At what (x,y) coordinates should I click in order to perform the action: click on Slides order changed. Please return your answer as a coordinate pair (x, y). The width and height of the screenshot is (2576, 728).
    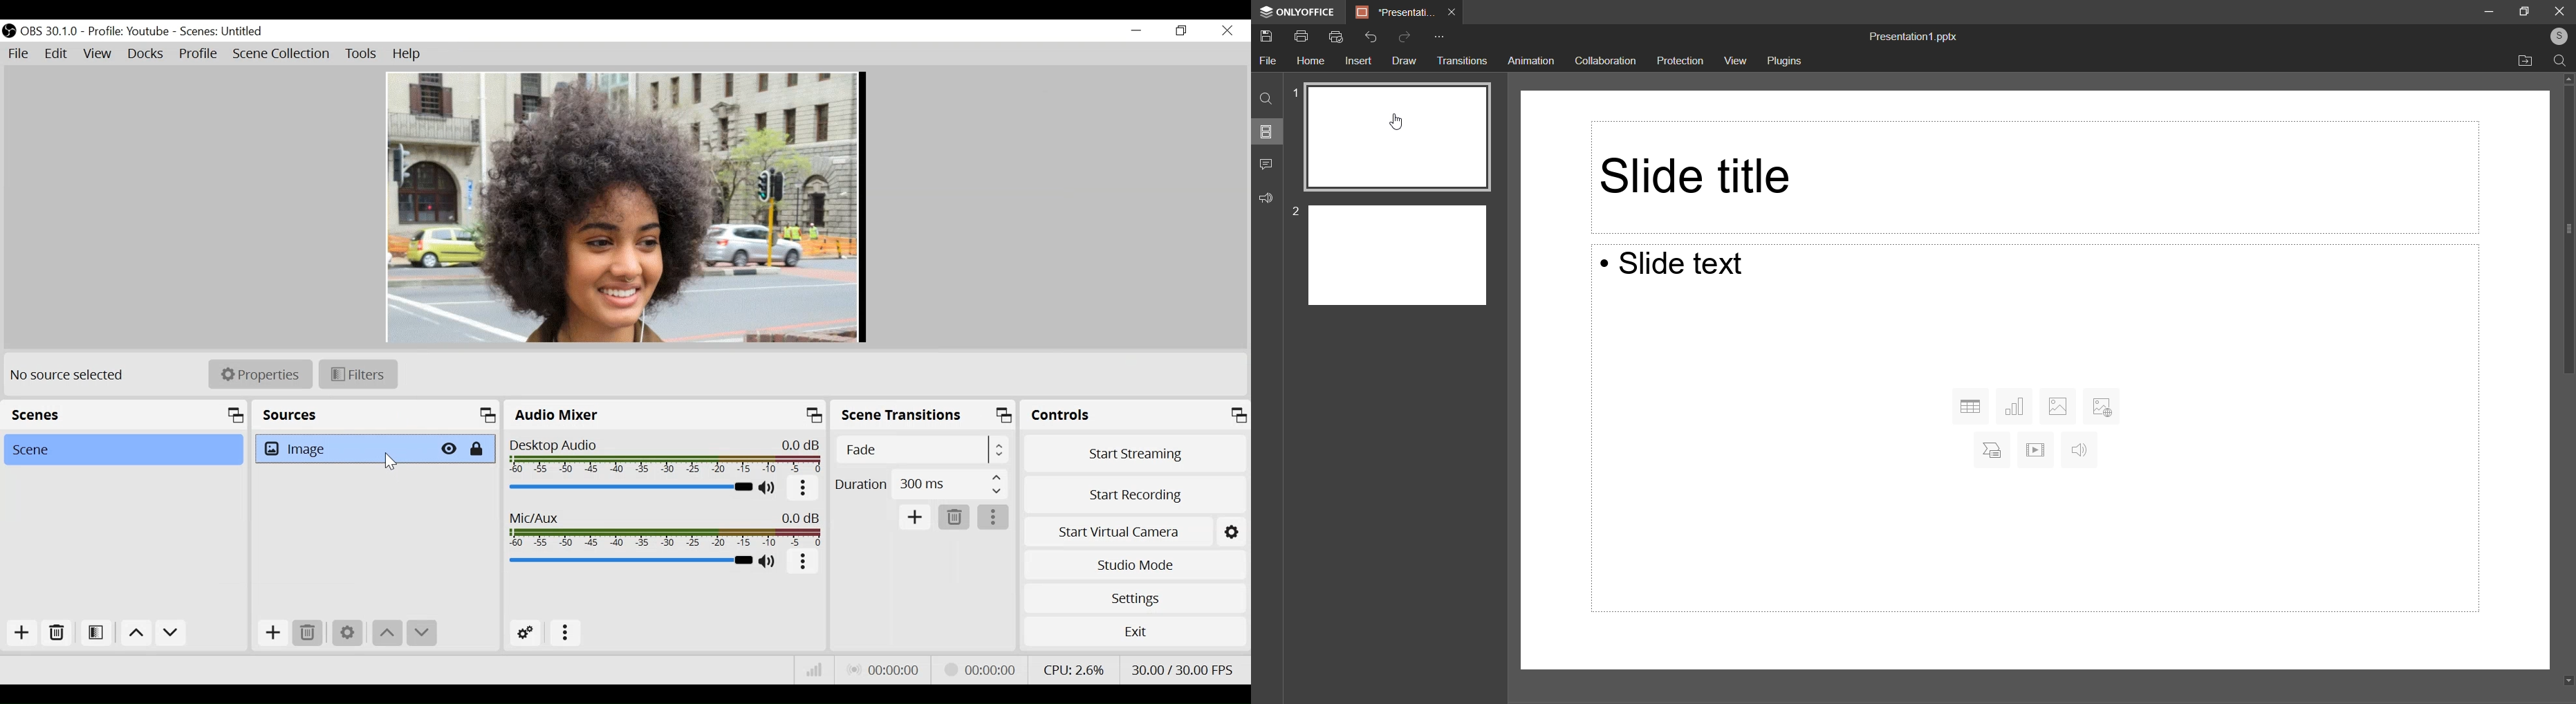
    Looking at the image, I should click on (1403, 202).